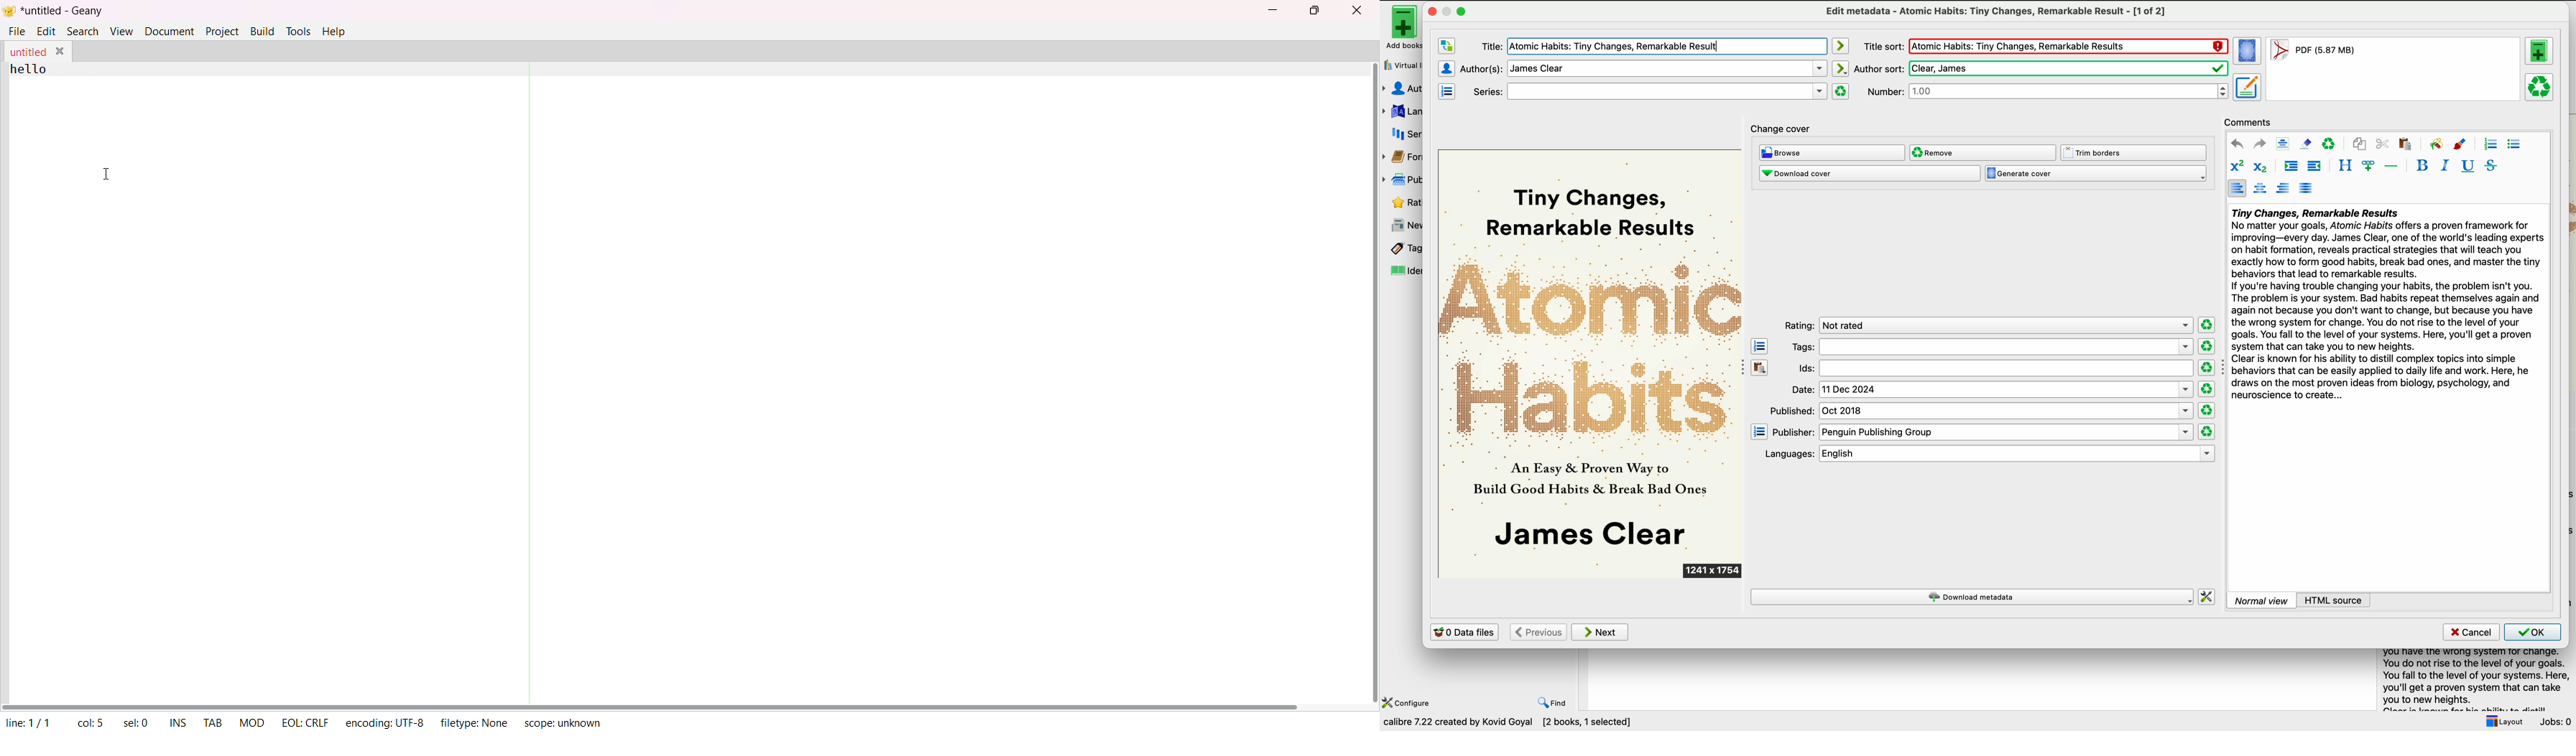  I want to click on tags, so click(1991, 347).